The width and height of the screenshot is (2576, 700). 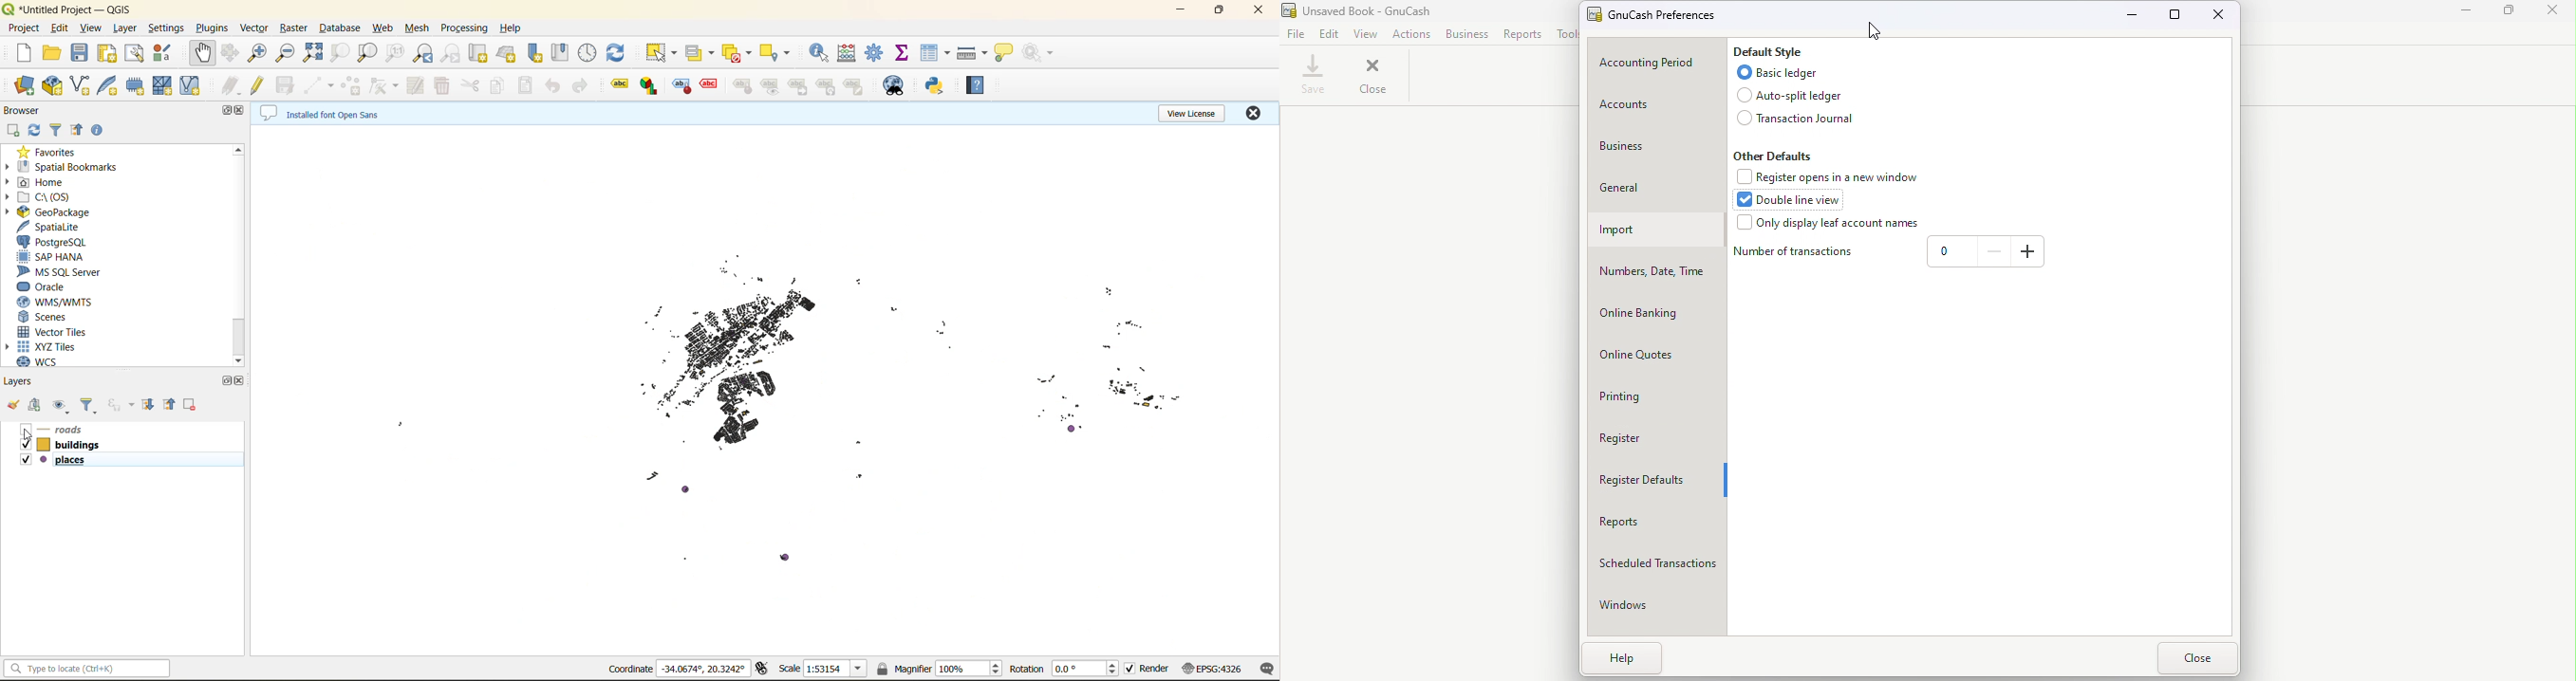 What do you see at coordinates (902, 51) in the screenshot?
I see `statistical summary` at bounding box center [902, 51].